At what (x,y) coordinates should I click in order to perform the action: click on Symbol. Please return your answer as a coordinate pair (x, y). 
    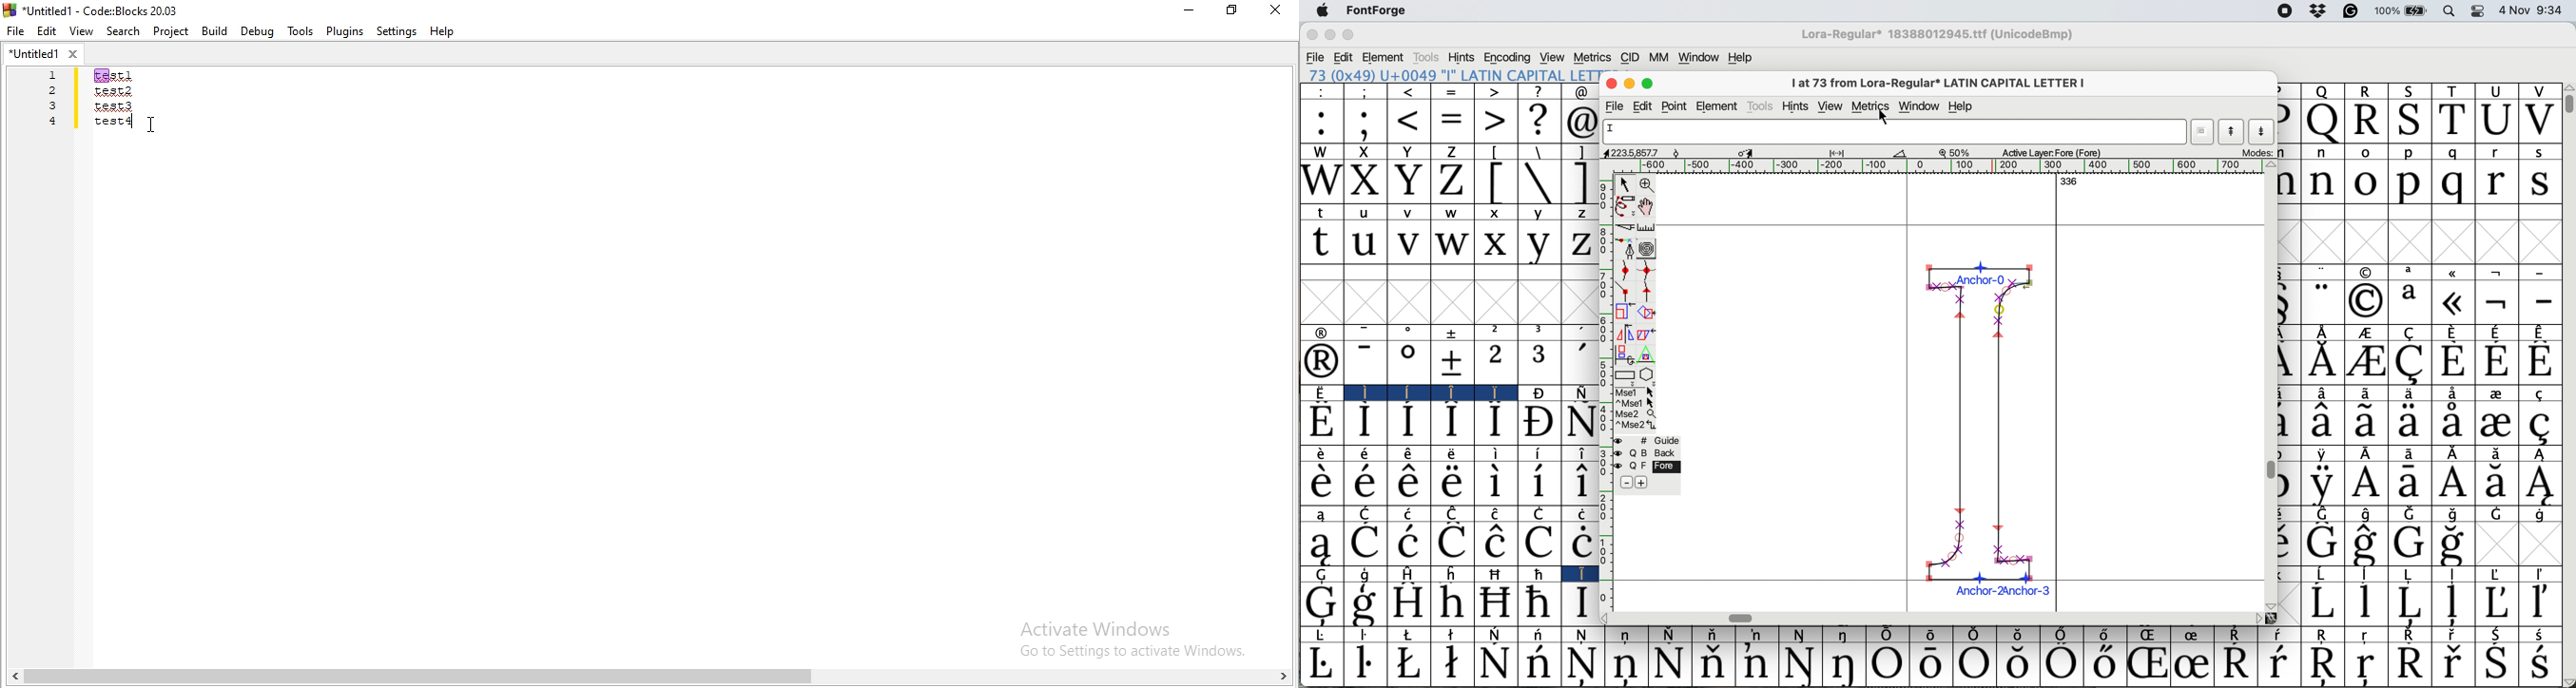
    Looking at the image, I should click on (1324, 636).